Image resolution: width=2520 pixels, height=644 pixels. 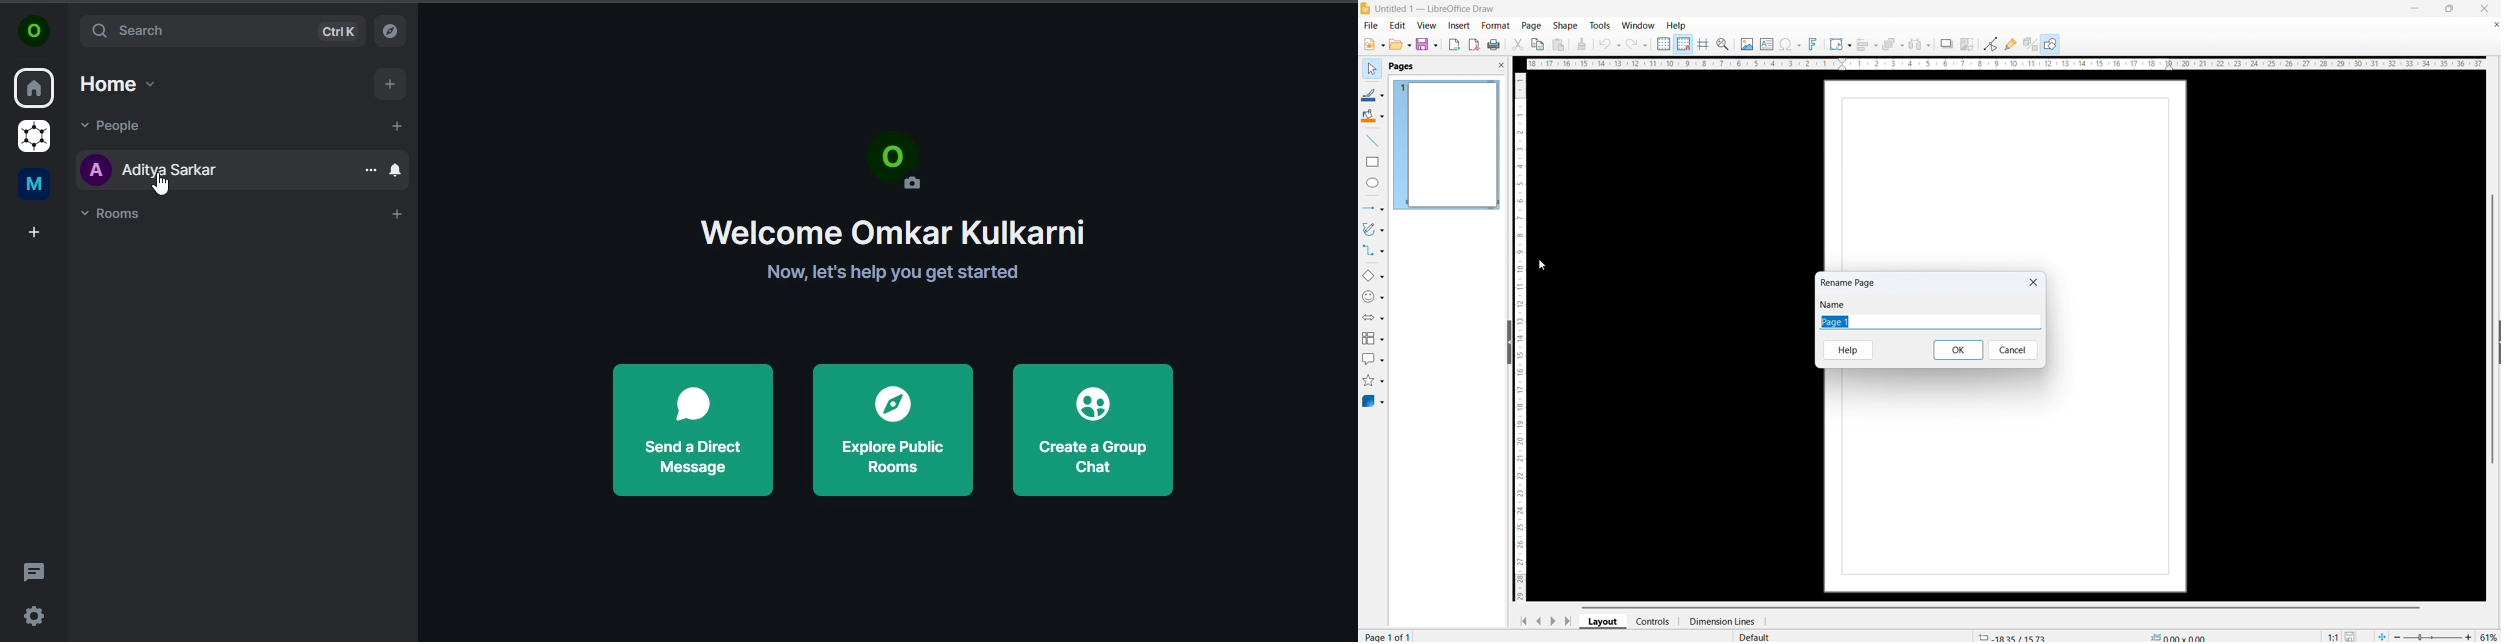 What do you see at coordinates (117, 125) in the screenshot?
I see `people` at bounding box center [117, 125].